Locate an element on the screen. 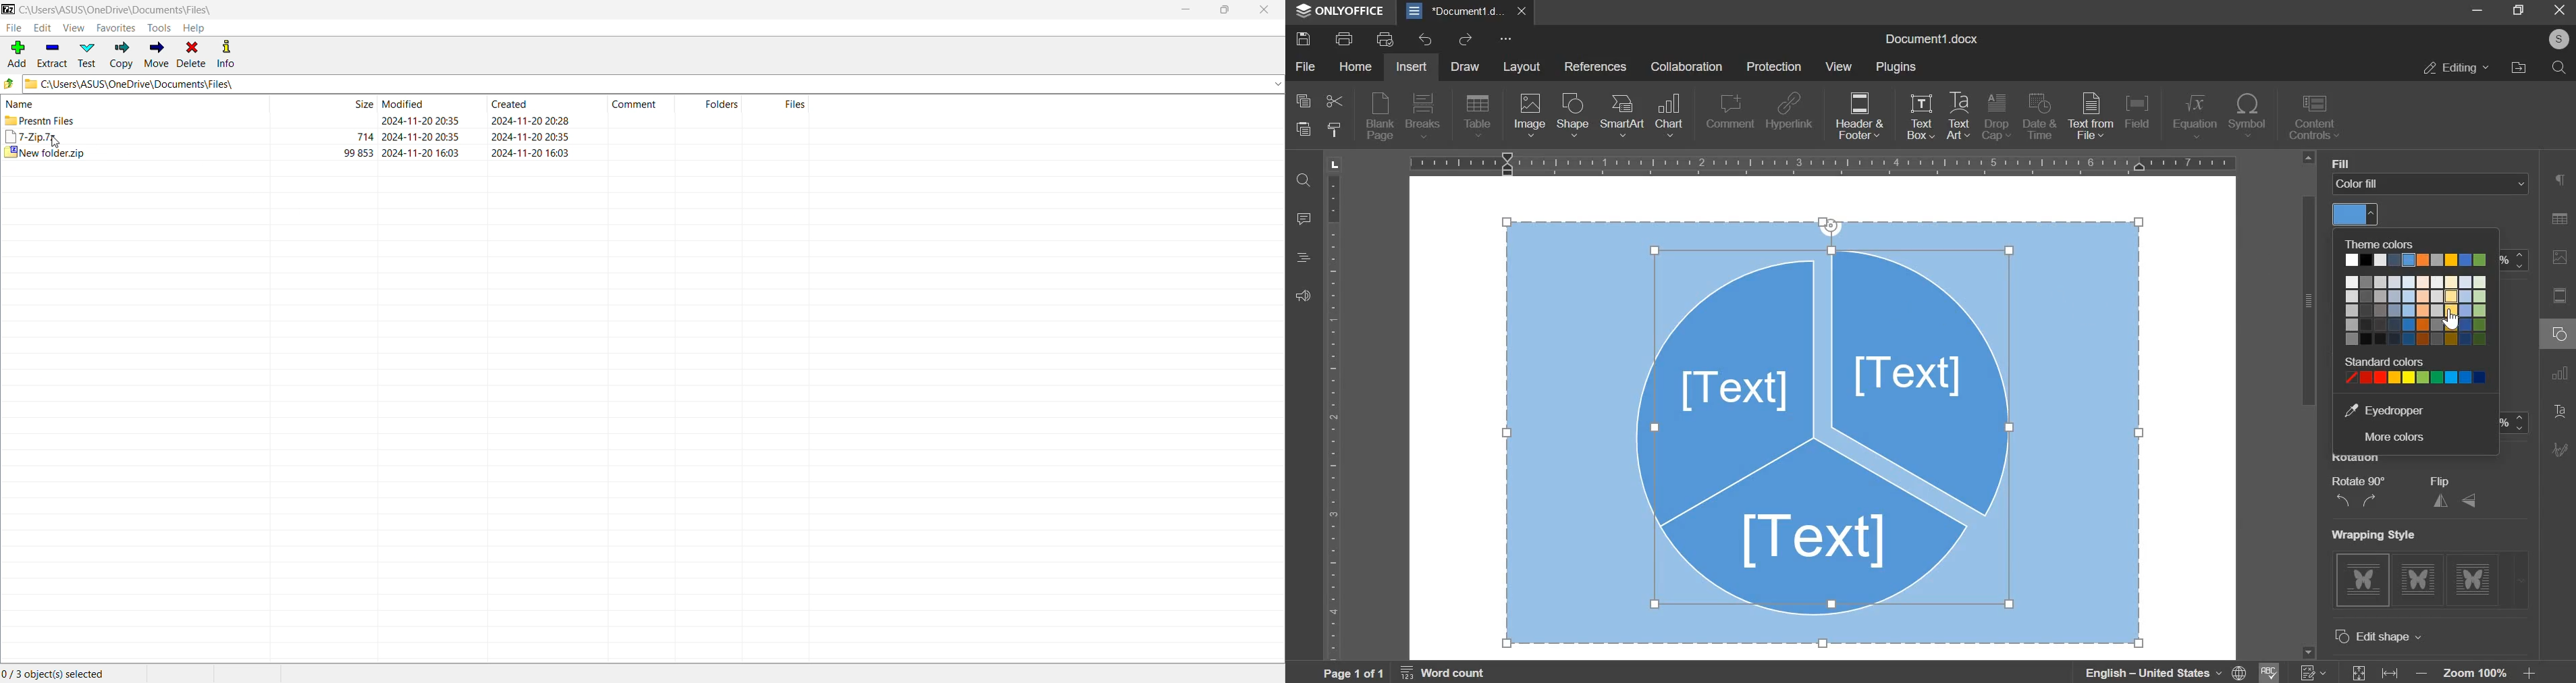  chart is located at coordinates (1669, 115).